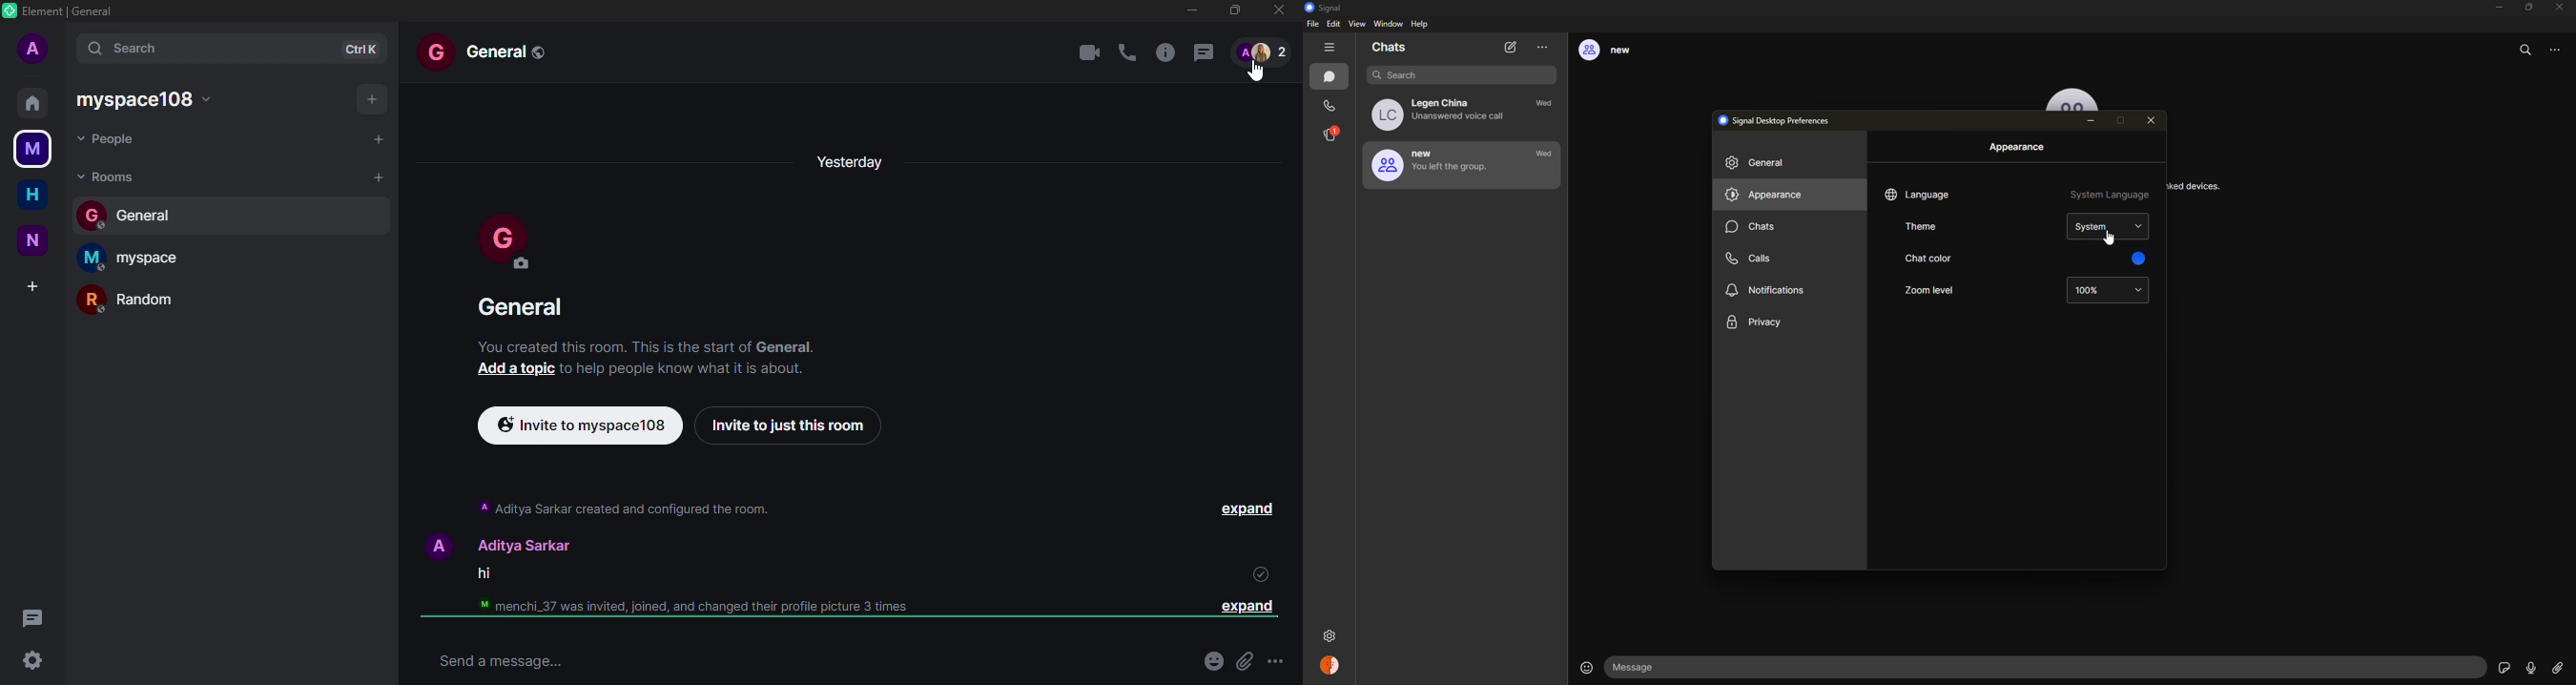  Describe the element at coordinates (1543, 47) in the screenshot. I see `more` at that location.